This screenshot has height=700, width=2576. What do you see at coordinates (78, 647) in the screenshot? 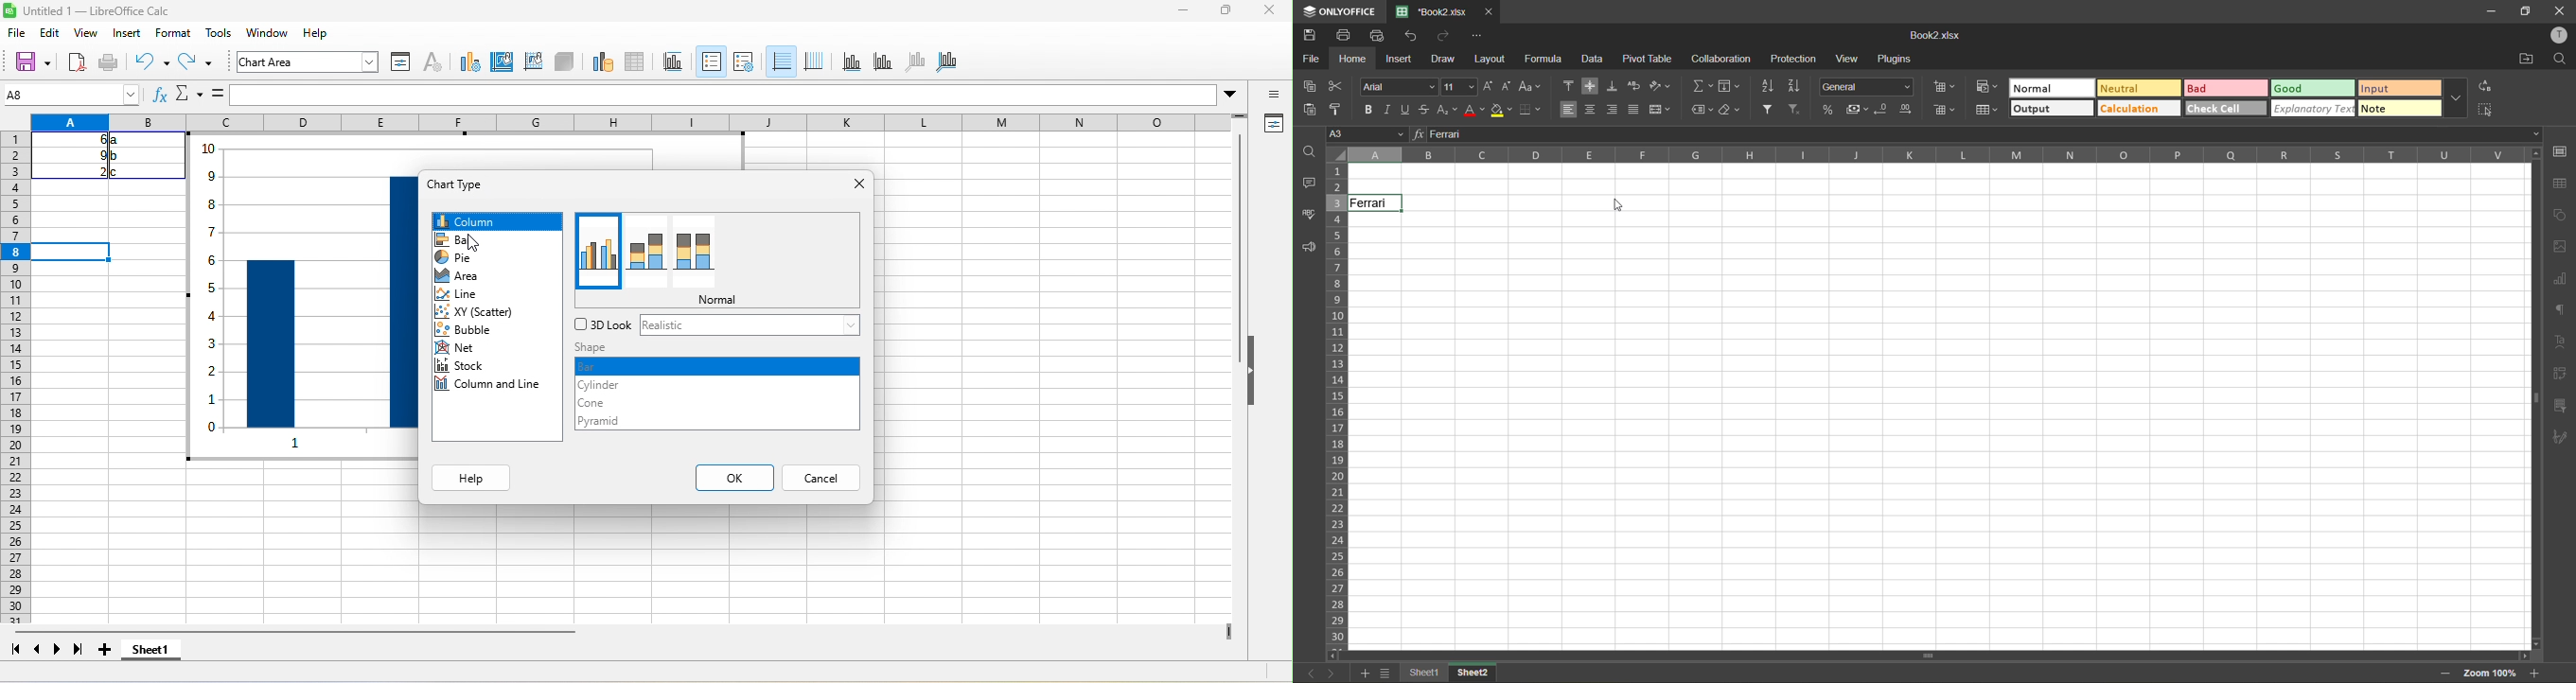
I see `last sheet` at bounding box center [78, 647].